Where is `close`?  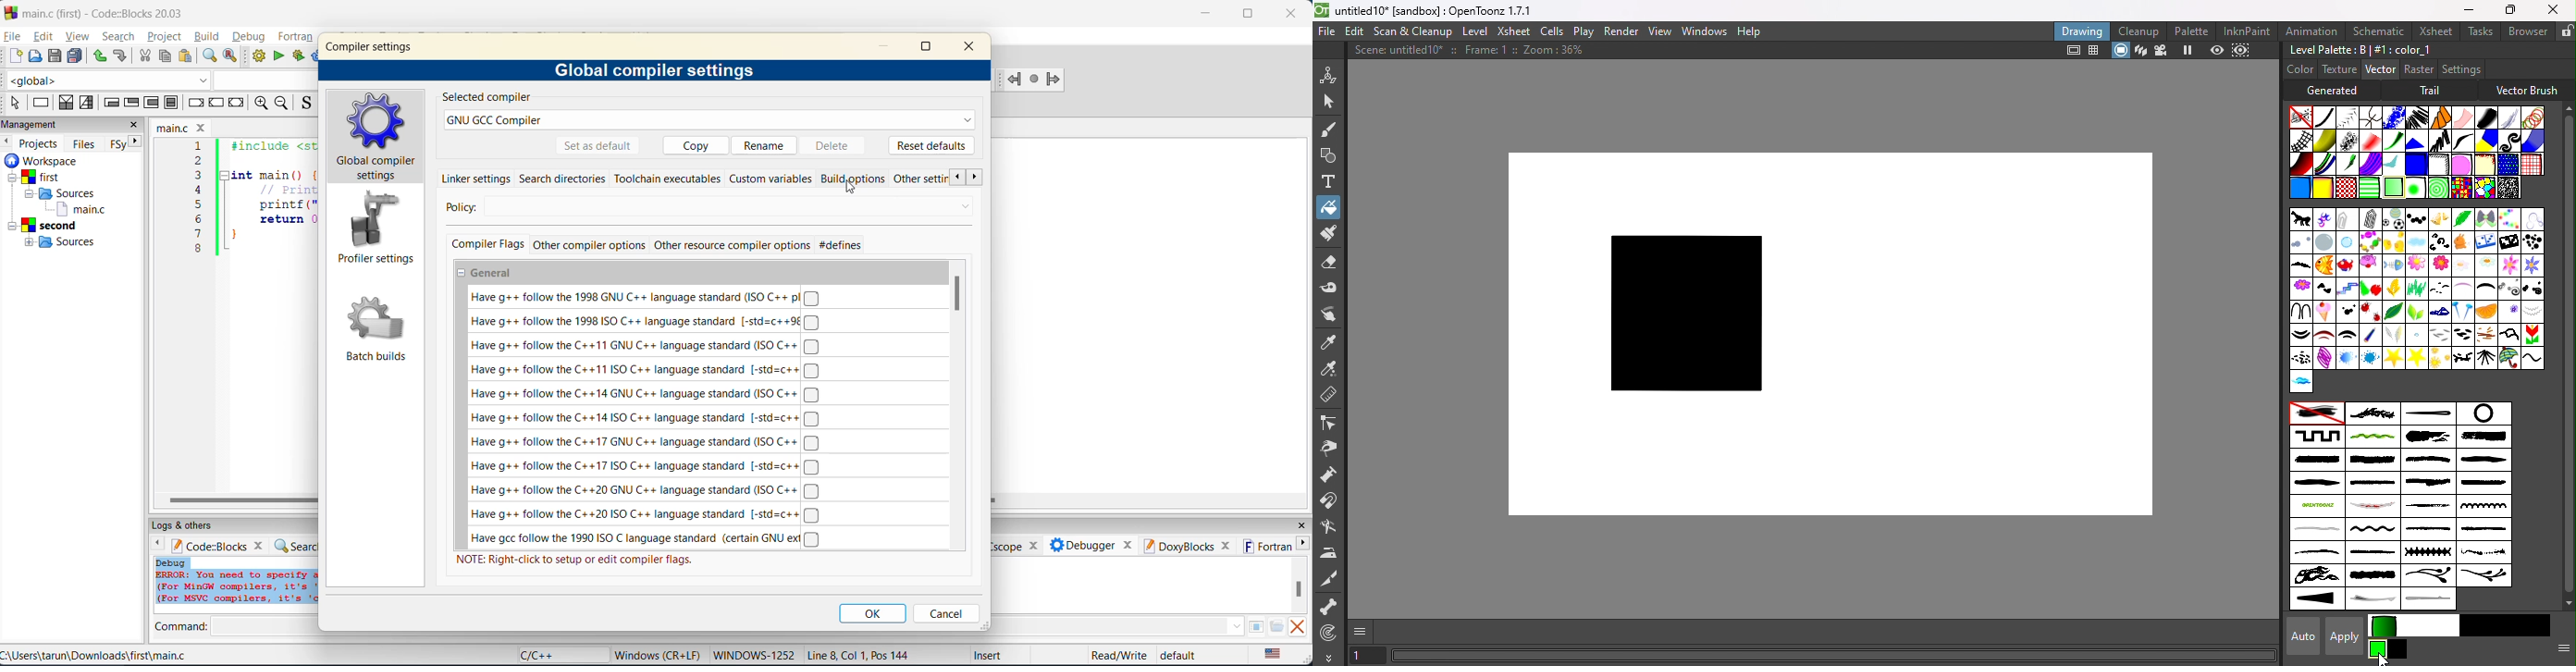 close is located at coordinates (1295, 12).